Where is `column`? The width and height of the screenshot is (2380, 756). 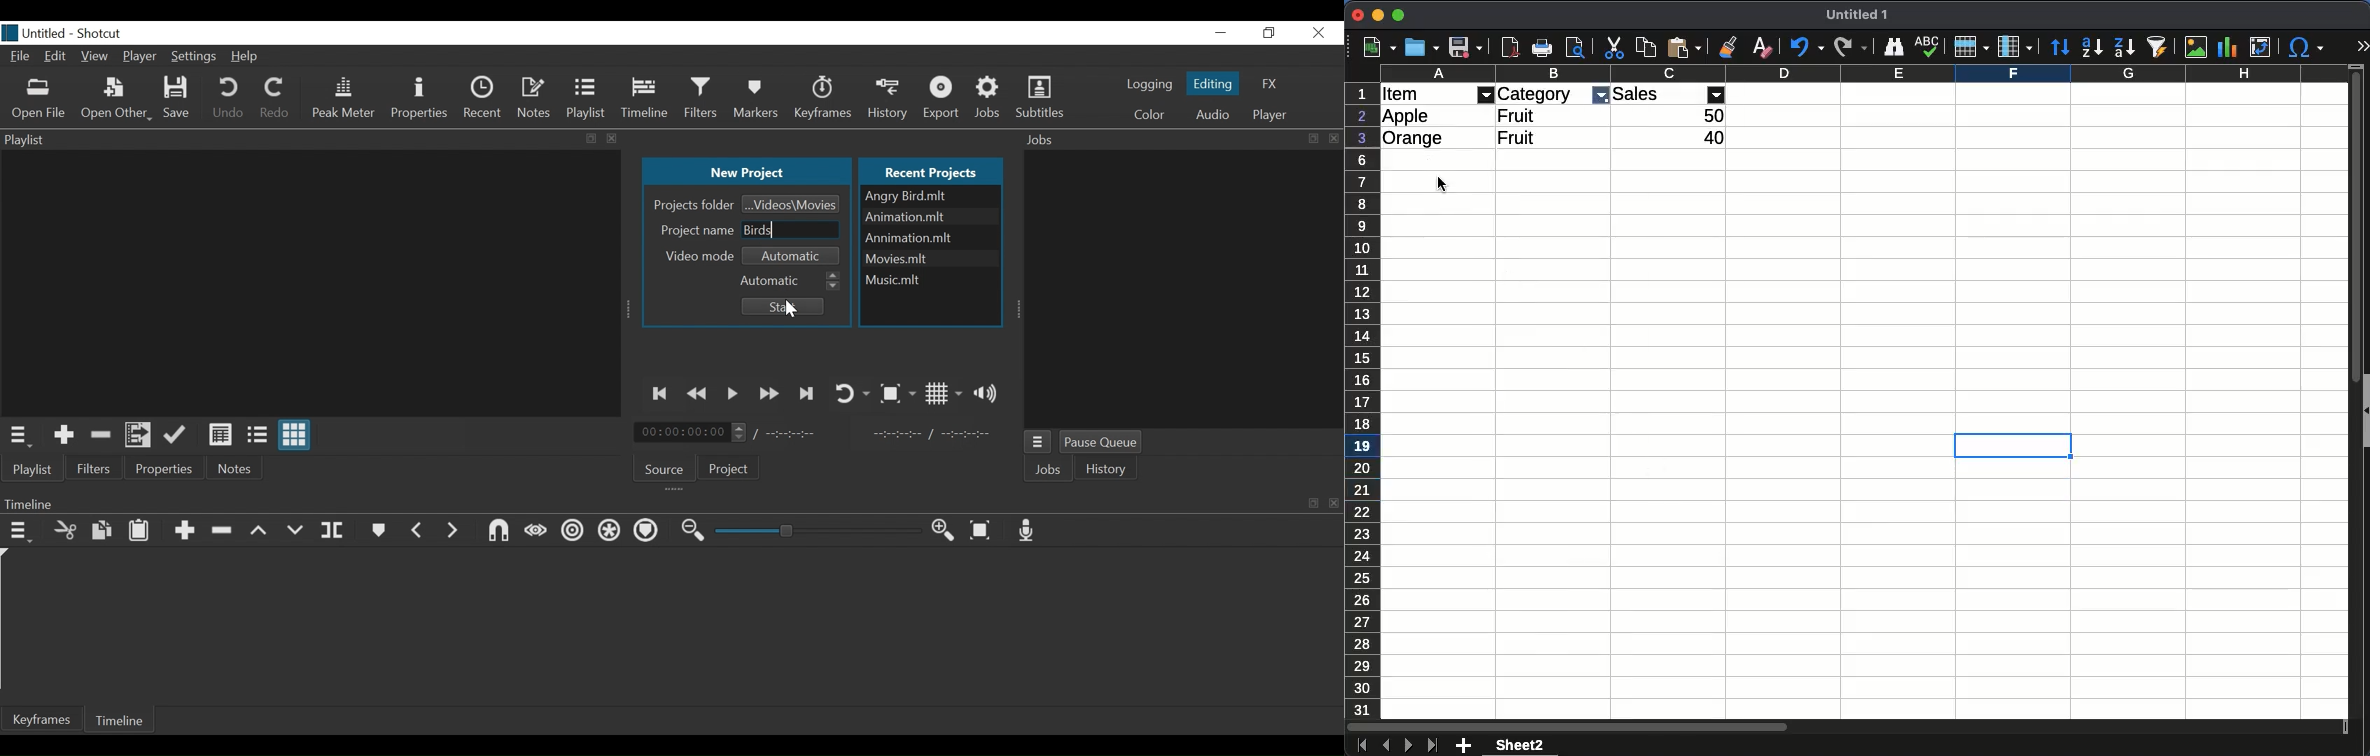 column is located at coordinates (2014, 47).